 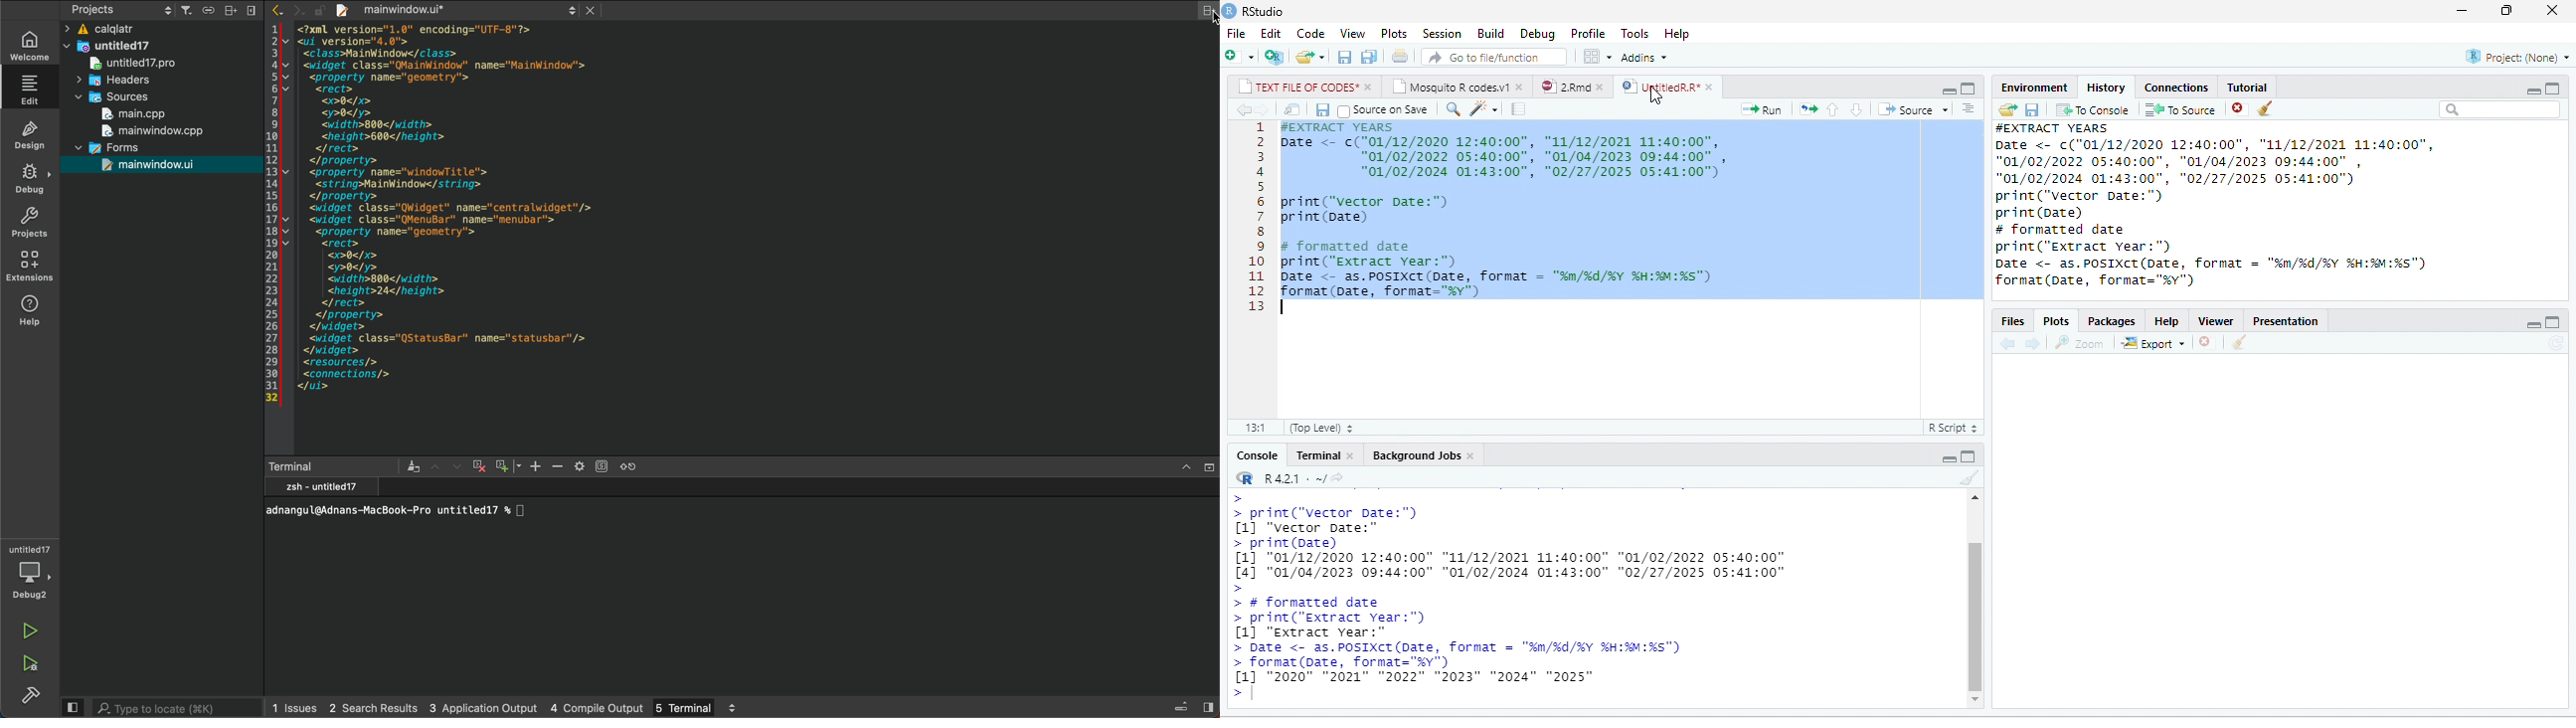 I want to click on scroll bar, so click(x=1974, y=617).